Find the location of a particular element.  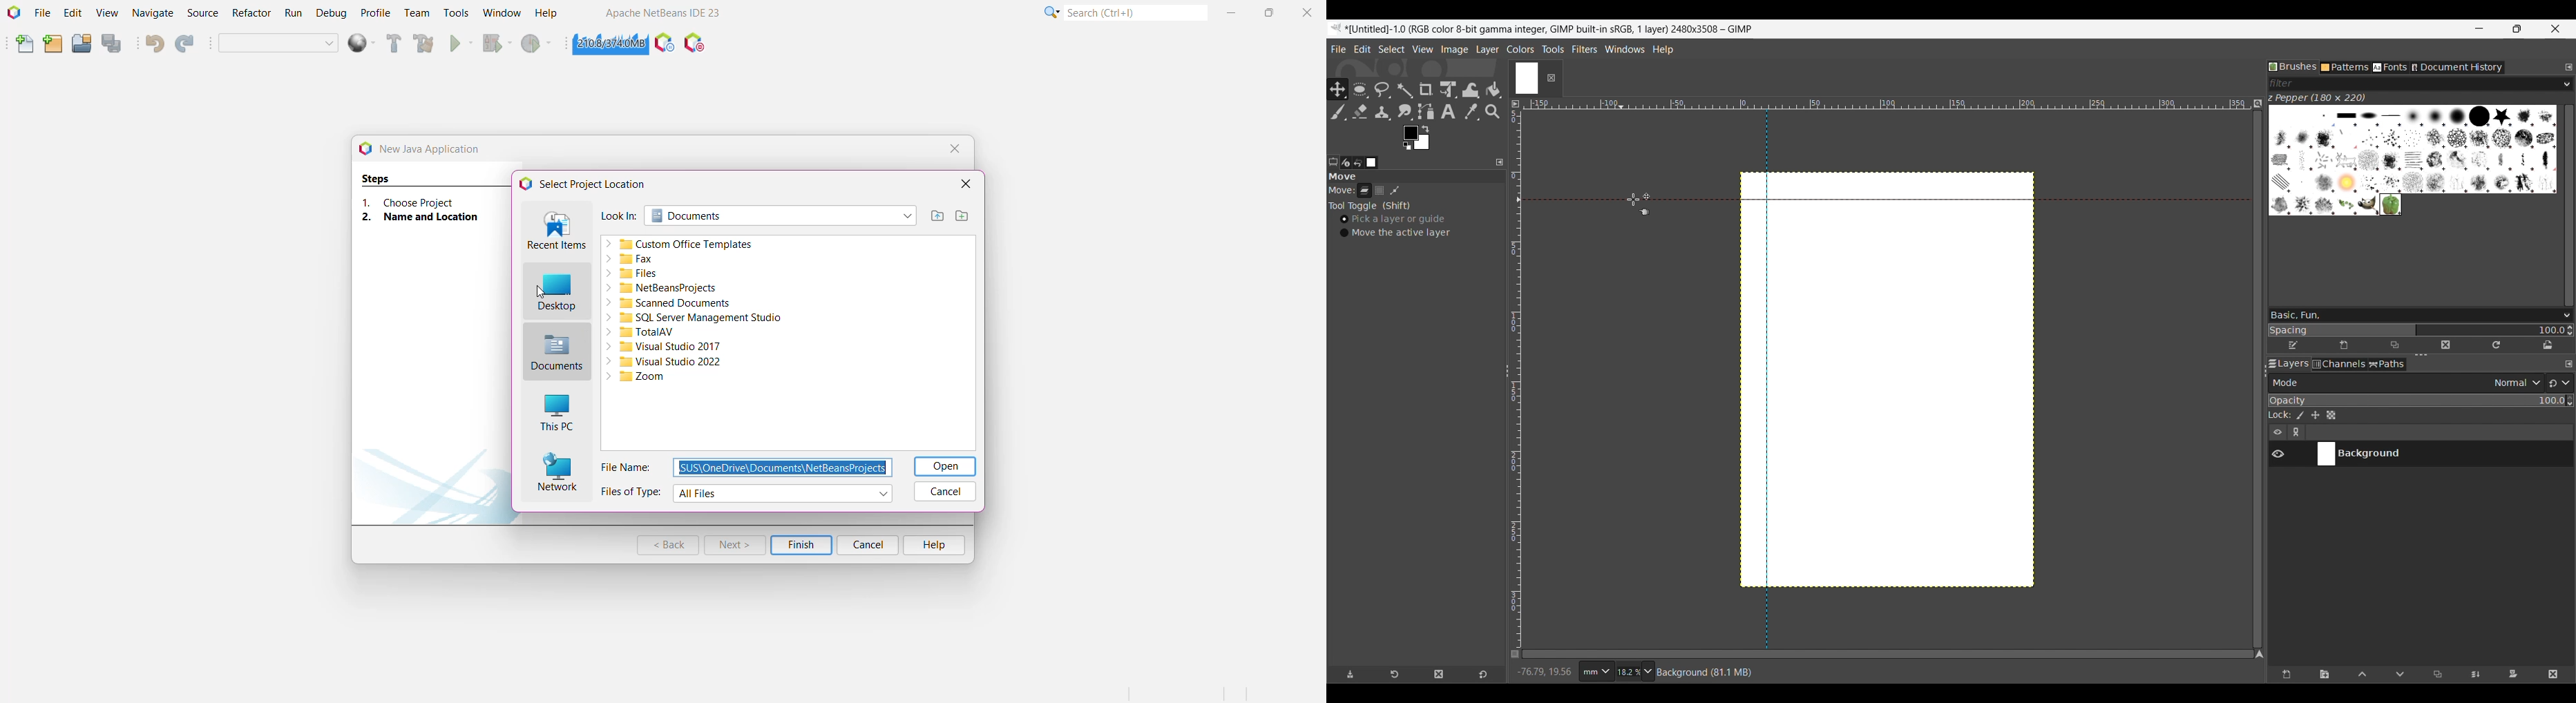

Layer menu is located at coordinates (1487, 49).